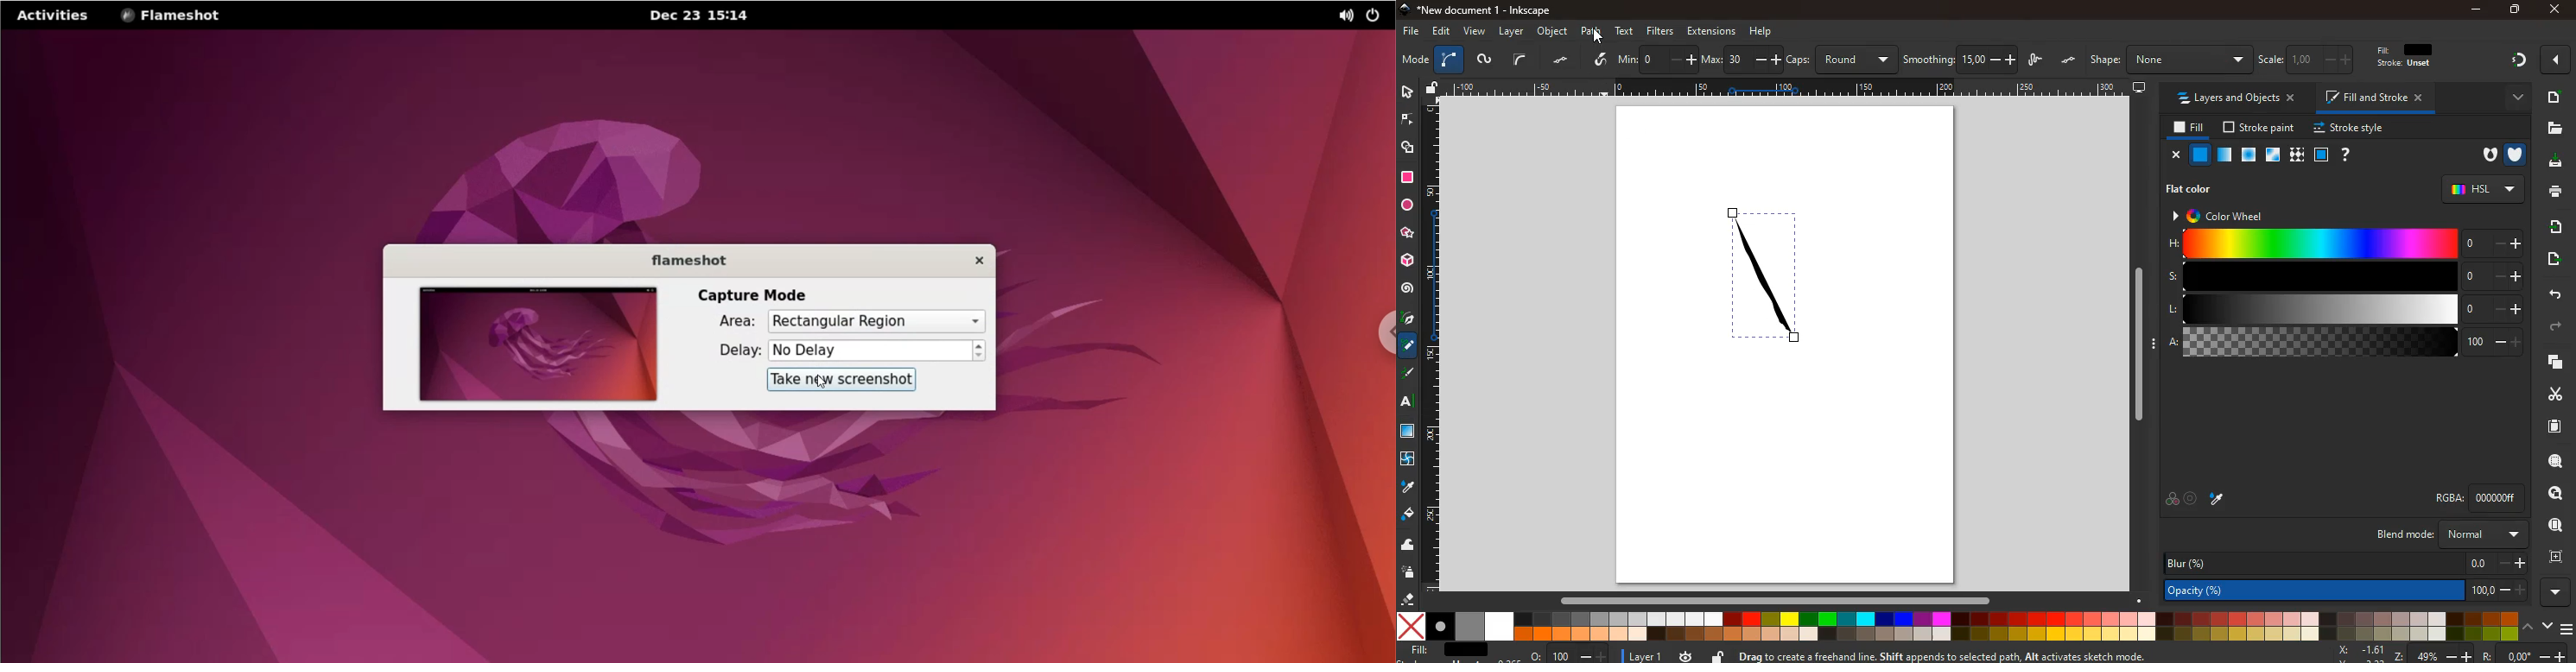 Image resolution: width=2576 pixels, height=672 pixels. I want to click on zoom, so click(2451, 654).